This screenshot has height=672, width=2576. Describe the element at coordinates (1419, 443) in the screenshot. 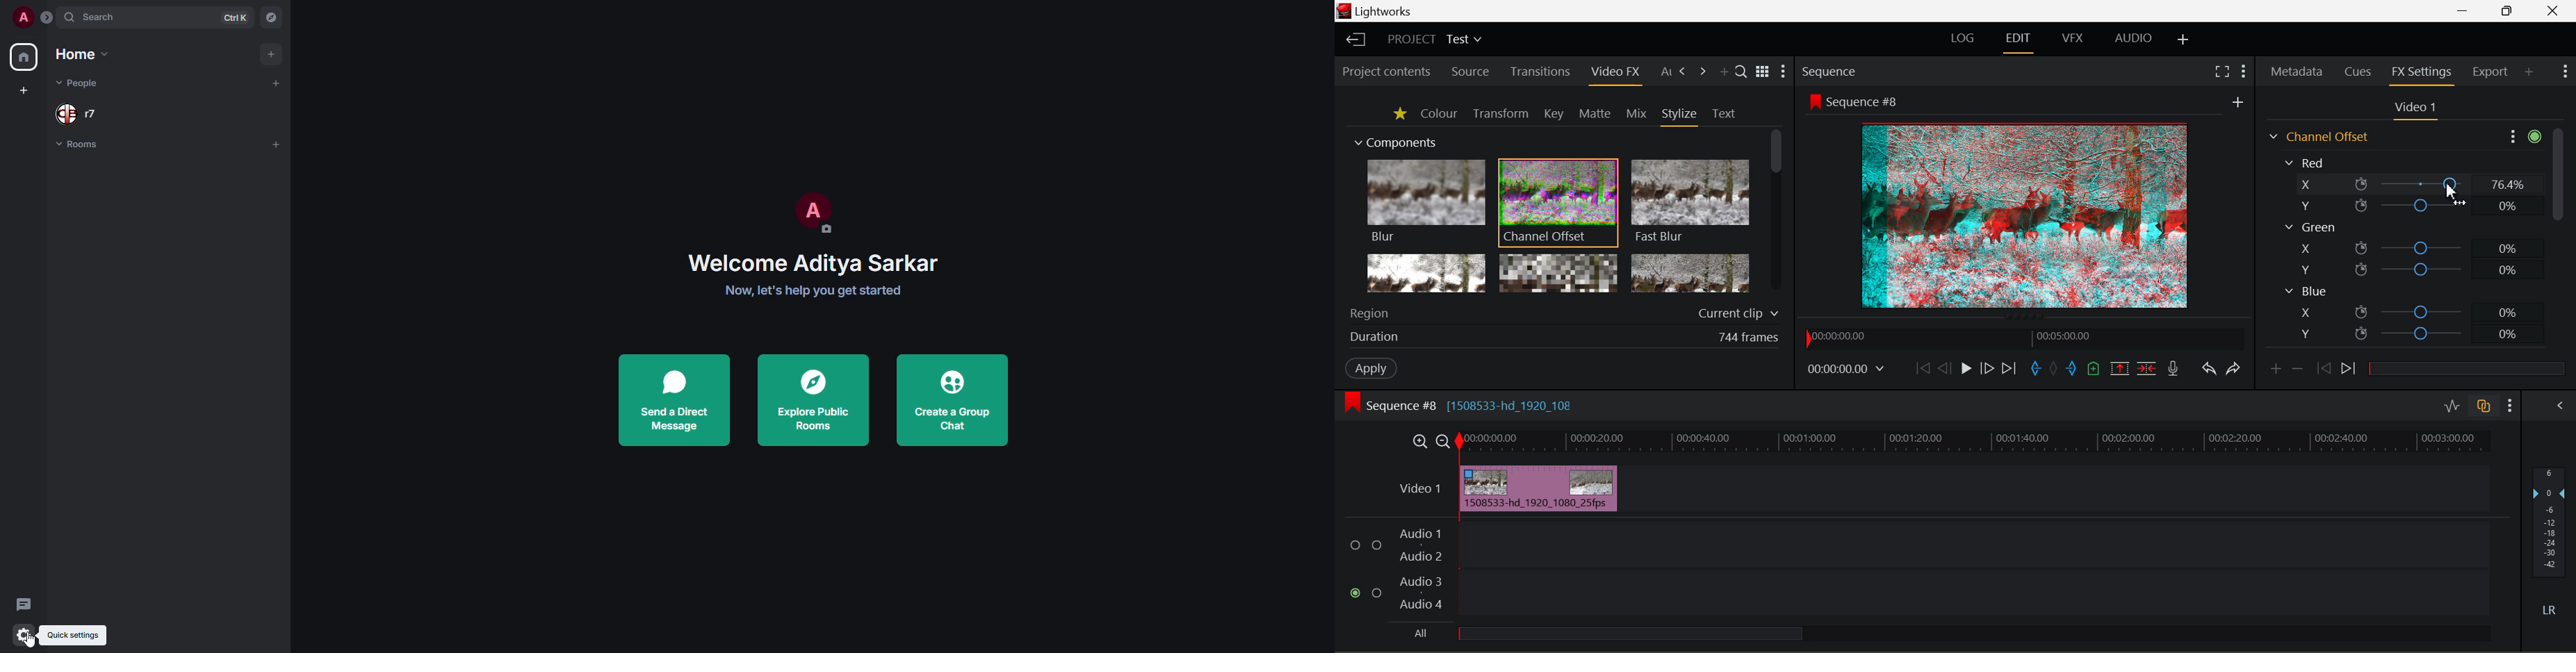

I see `Timeline Zoom In` at that location.